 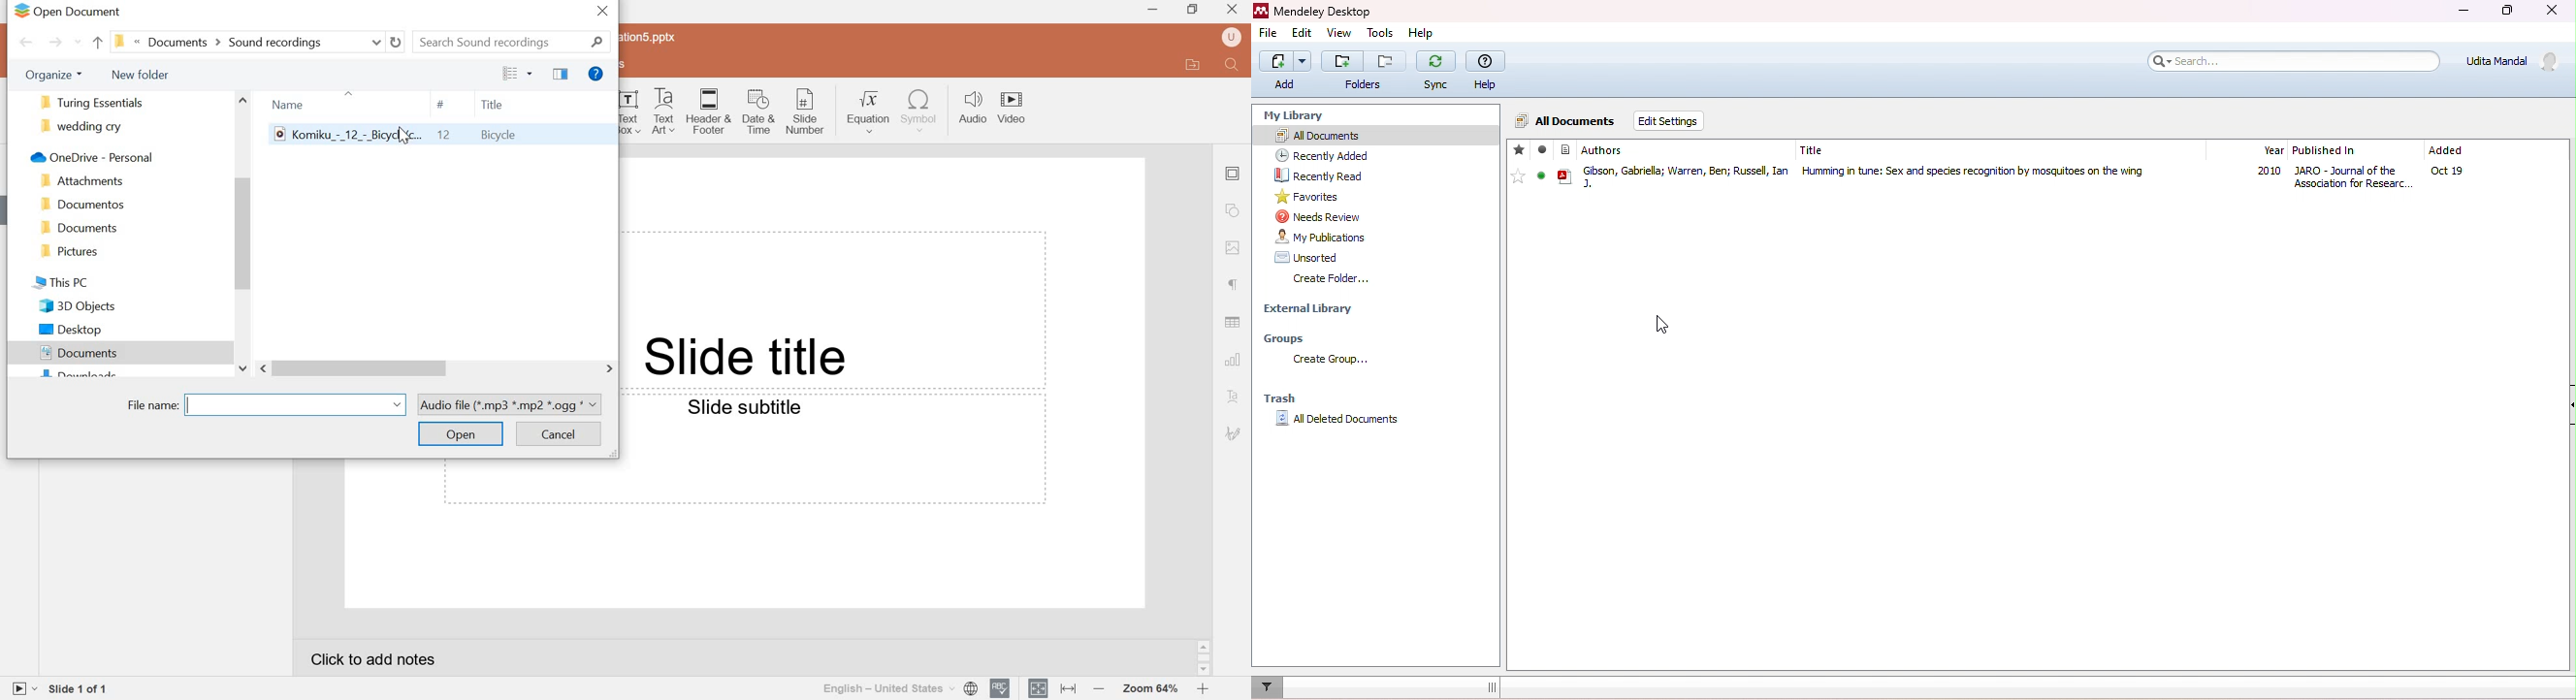 What do you see at coordinates (378, 42) in the screenshot?
I see `previous locations` at bounding box center [378, 42].